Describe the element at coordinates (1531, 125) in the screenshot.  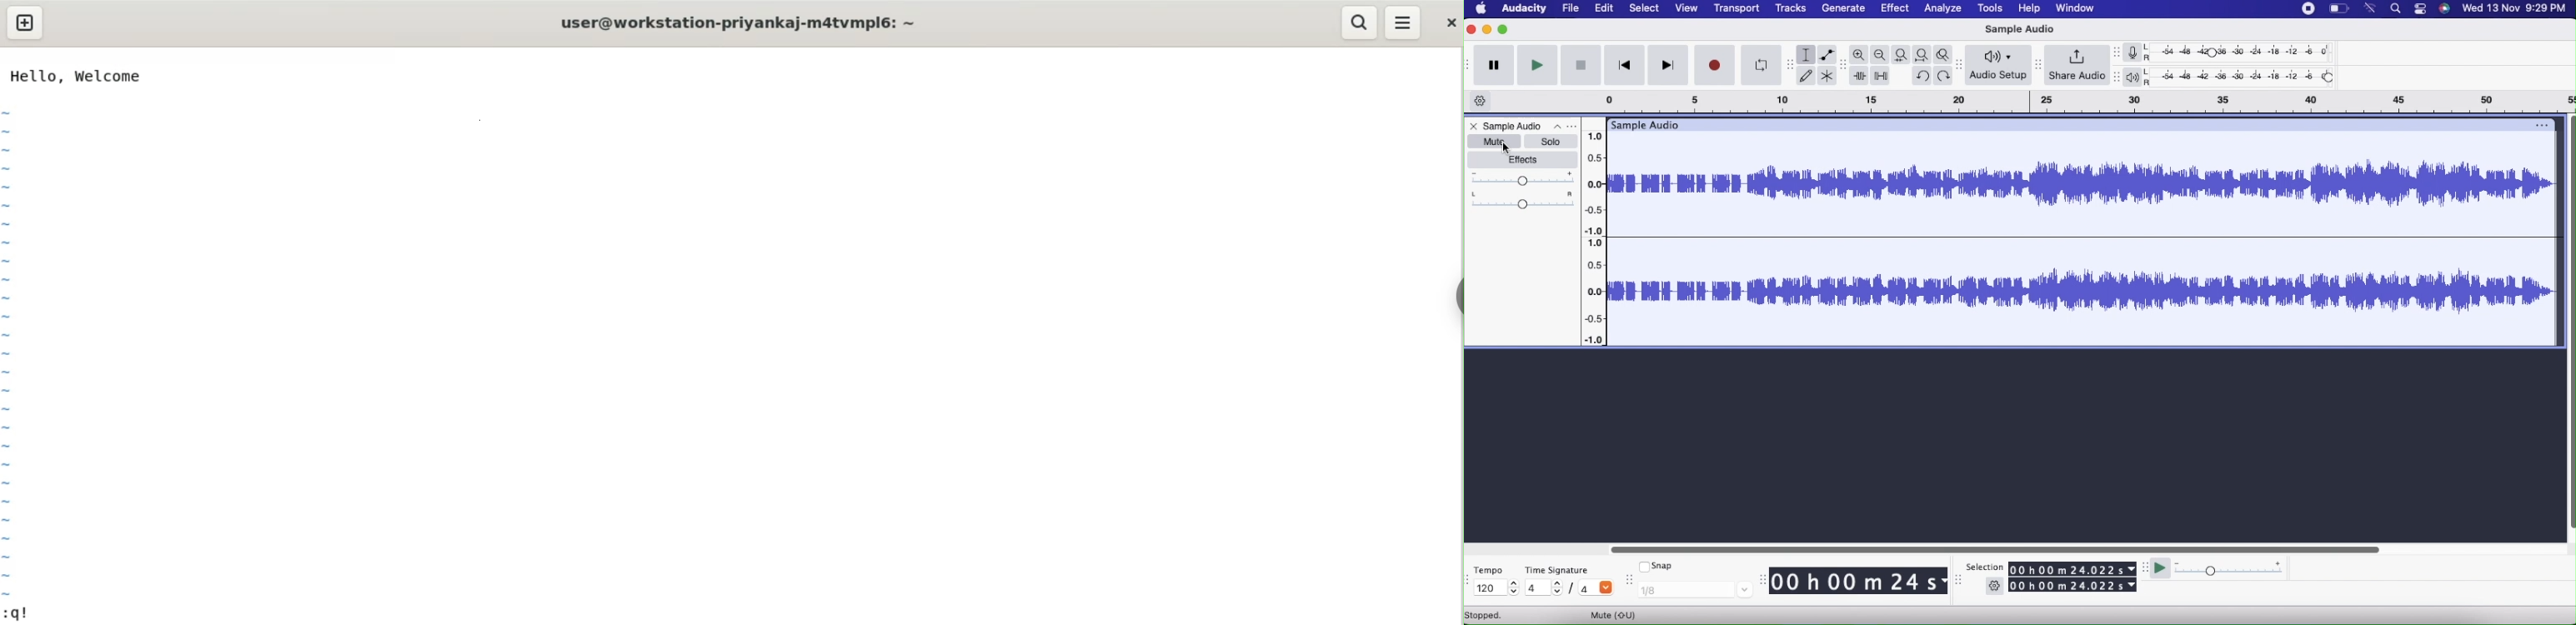
I see `File name` at that location.